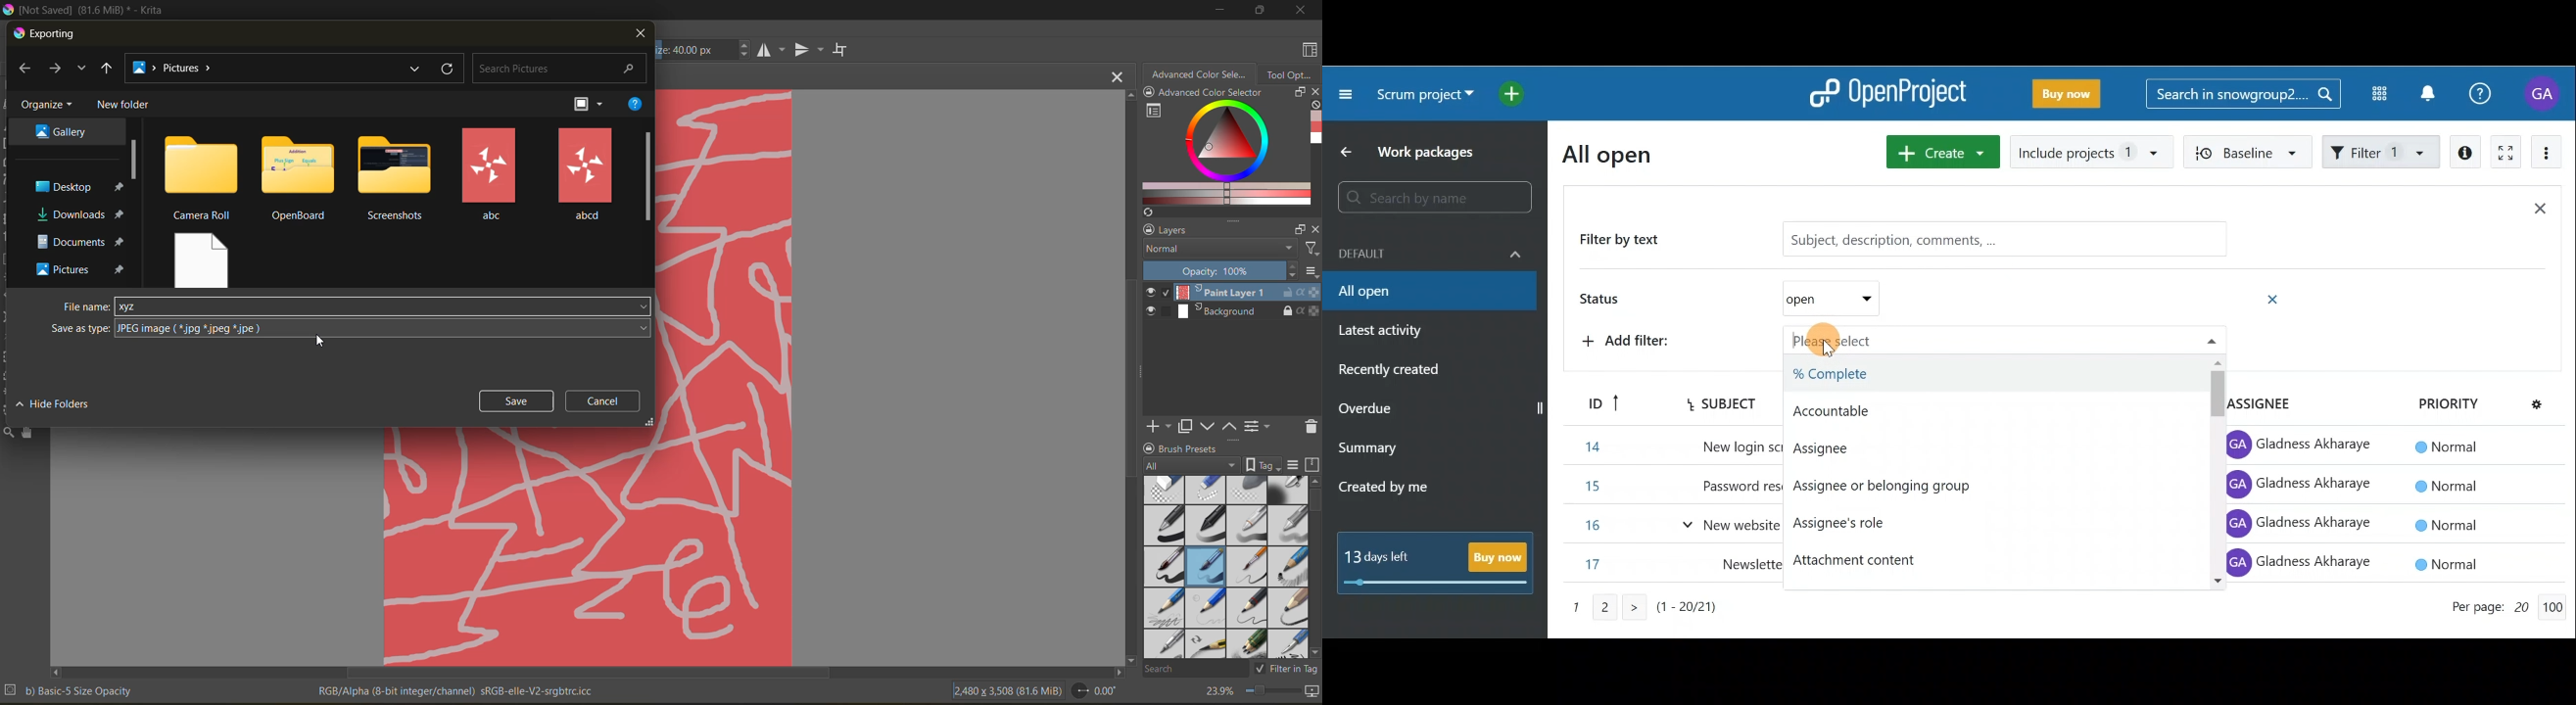  What do you see at coordinates (670, 77) in the screenshot?
I see `[Not Saved] (81.6 MiB) *` at bounding box center [670, 77].